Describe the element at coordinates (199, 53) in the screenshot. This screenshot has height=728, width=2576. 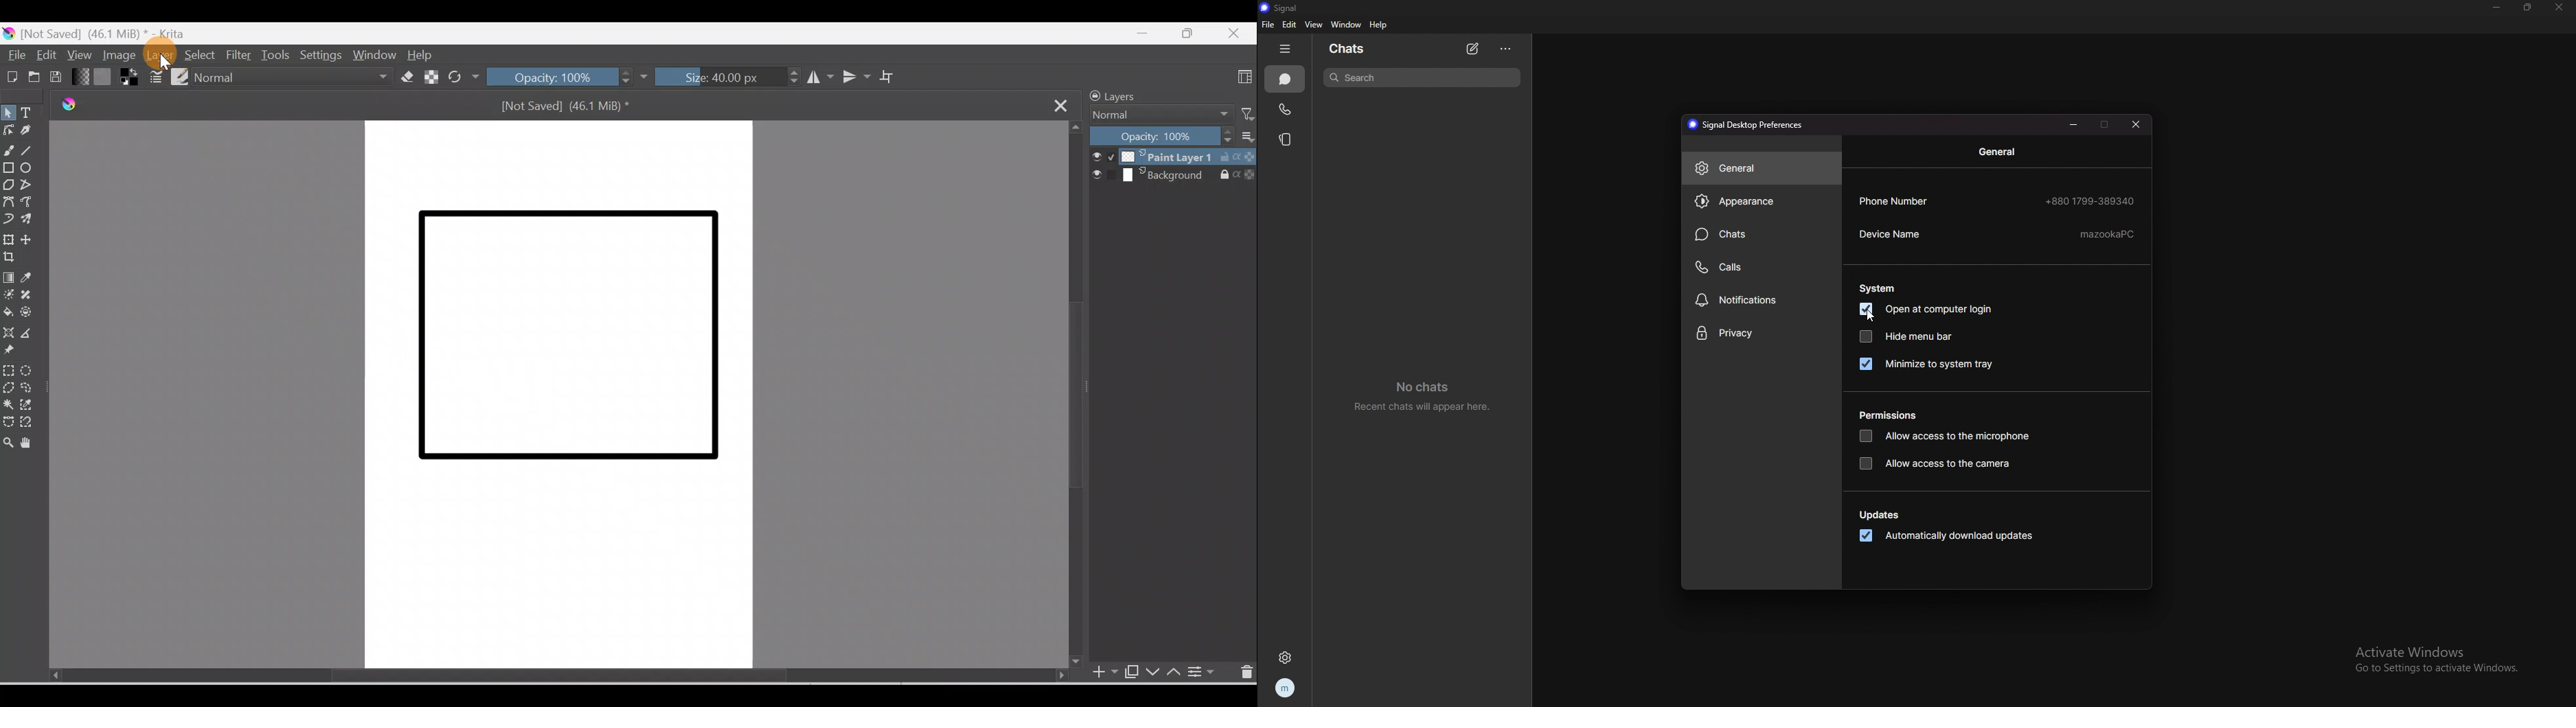
I see `Select` at that location.